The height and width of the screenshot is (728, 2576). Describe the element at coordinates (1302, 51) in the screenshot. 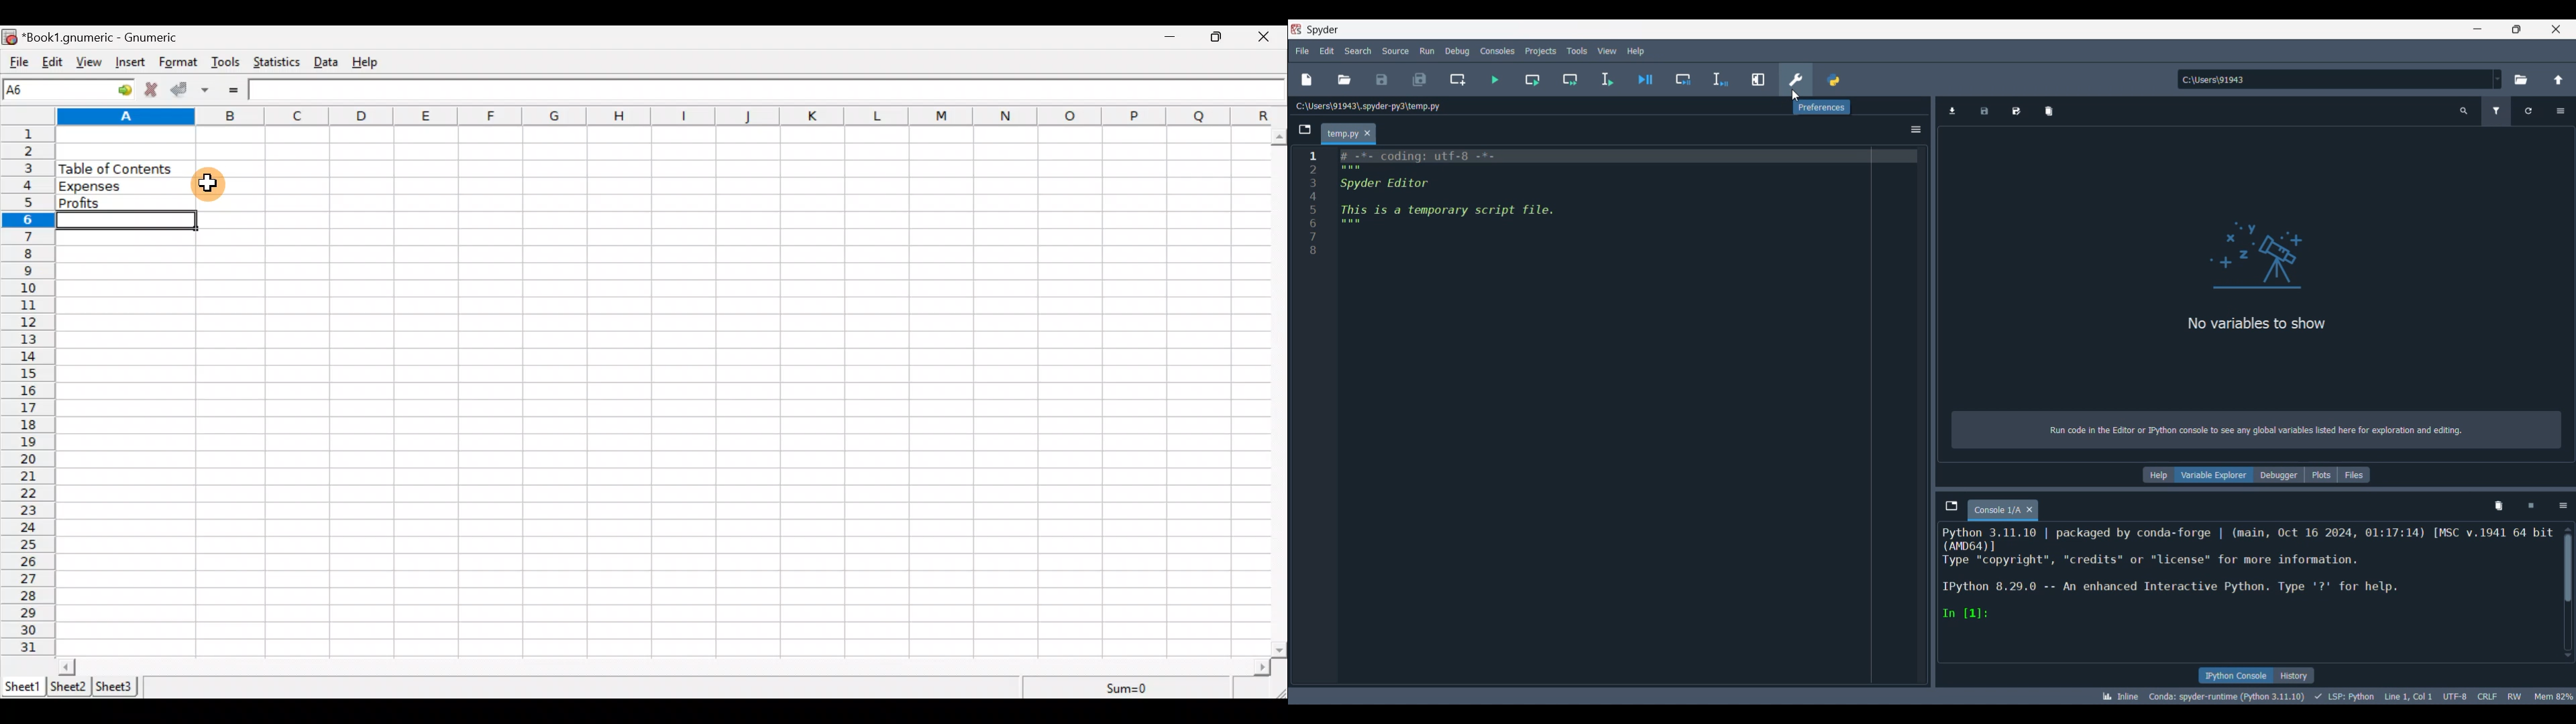

I see `File menu` at that location.